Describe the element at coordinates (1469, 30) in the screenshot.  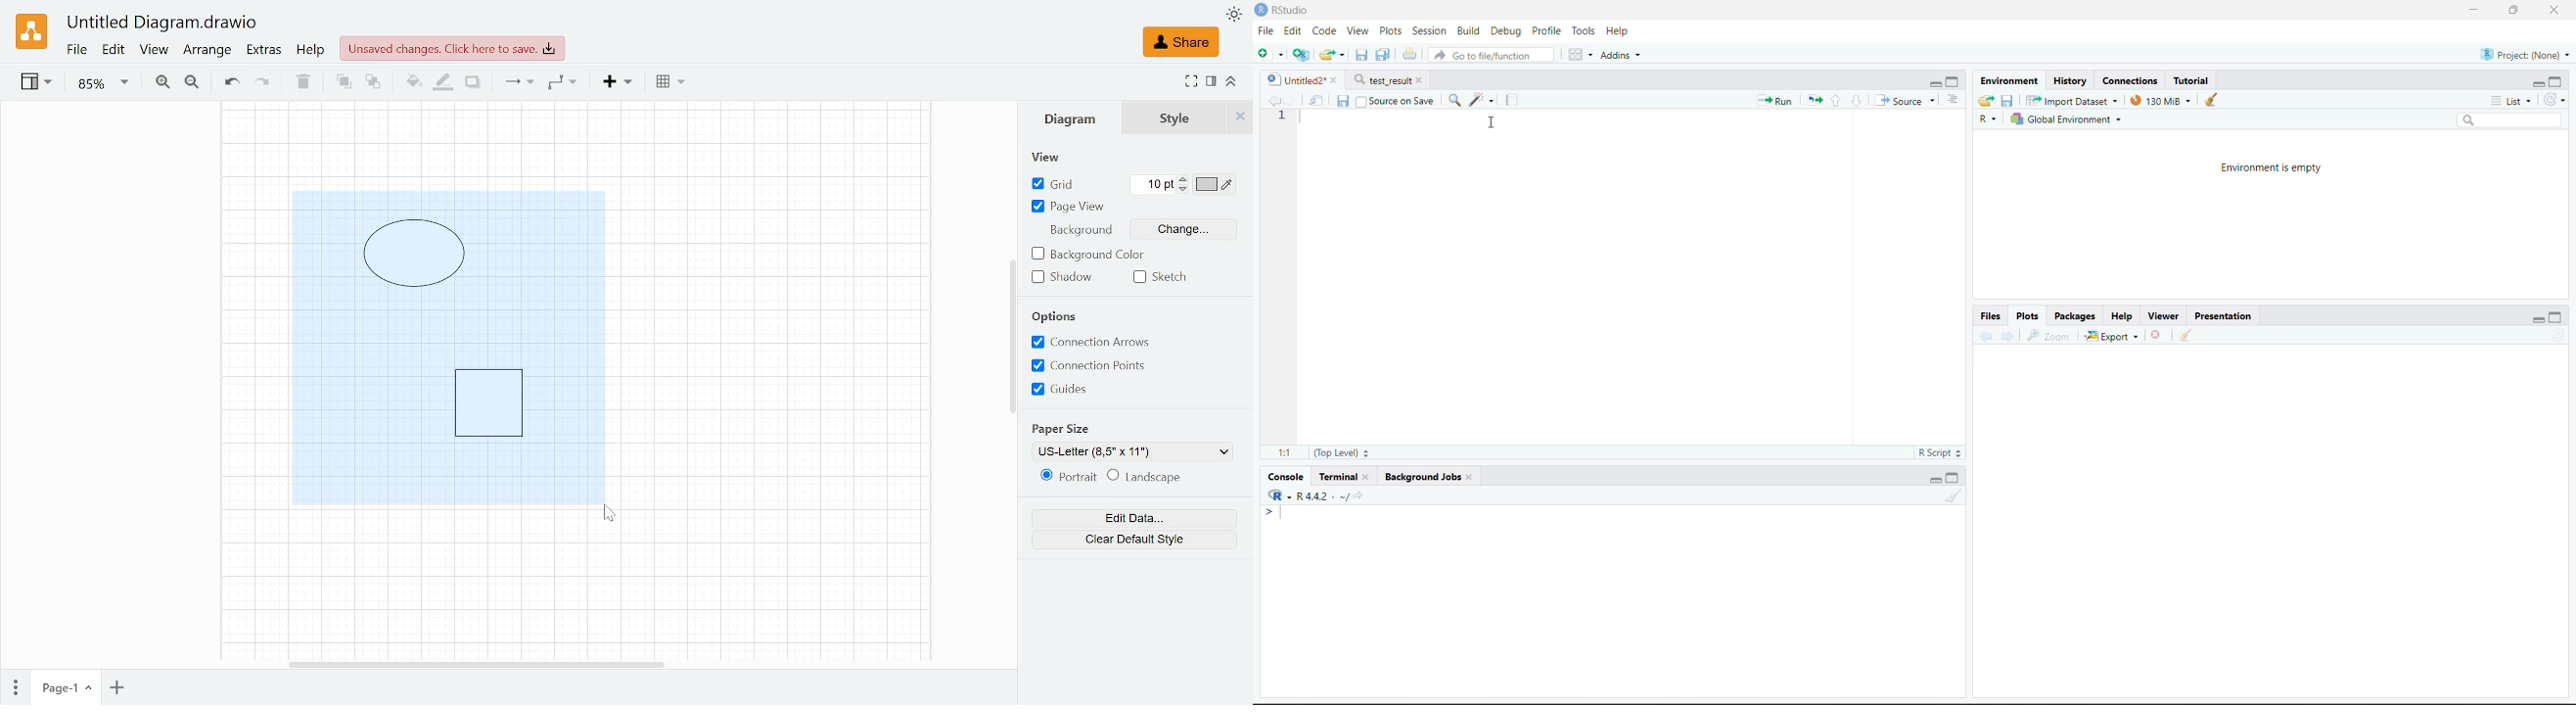
I see `Build` at that location.